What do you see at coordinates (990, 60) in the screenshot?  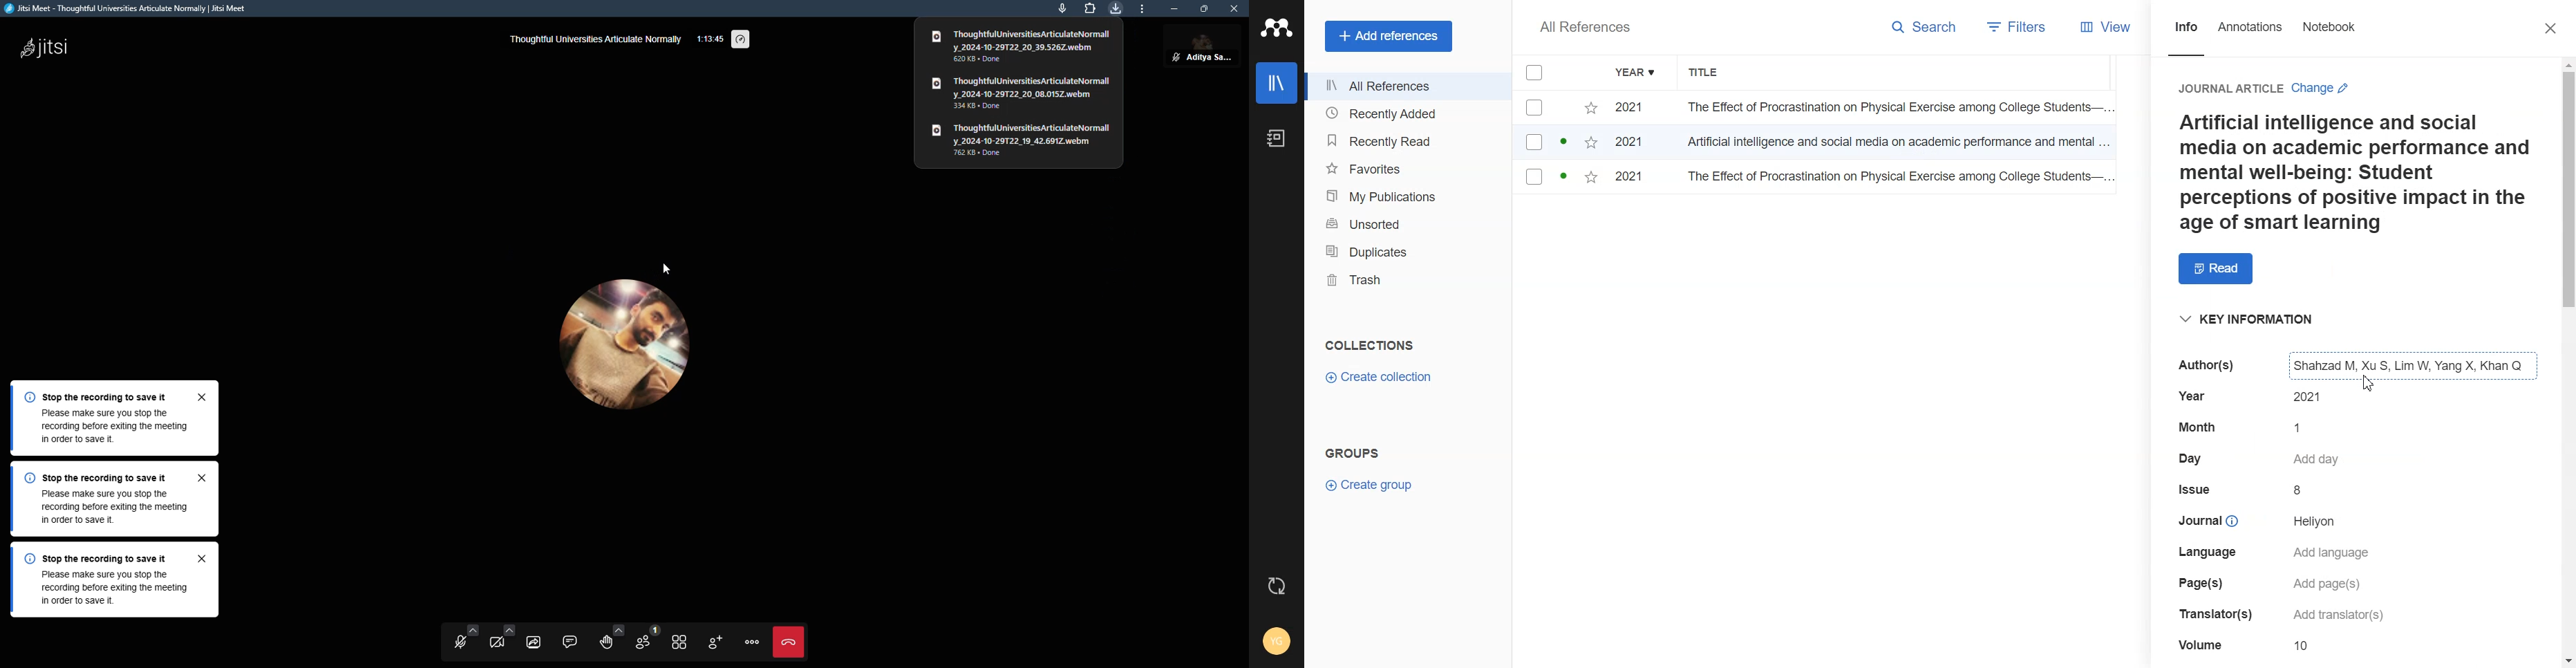 I see `620 KB - Done` at bounding box center [990, 60].